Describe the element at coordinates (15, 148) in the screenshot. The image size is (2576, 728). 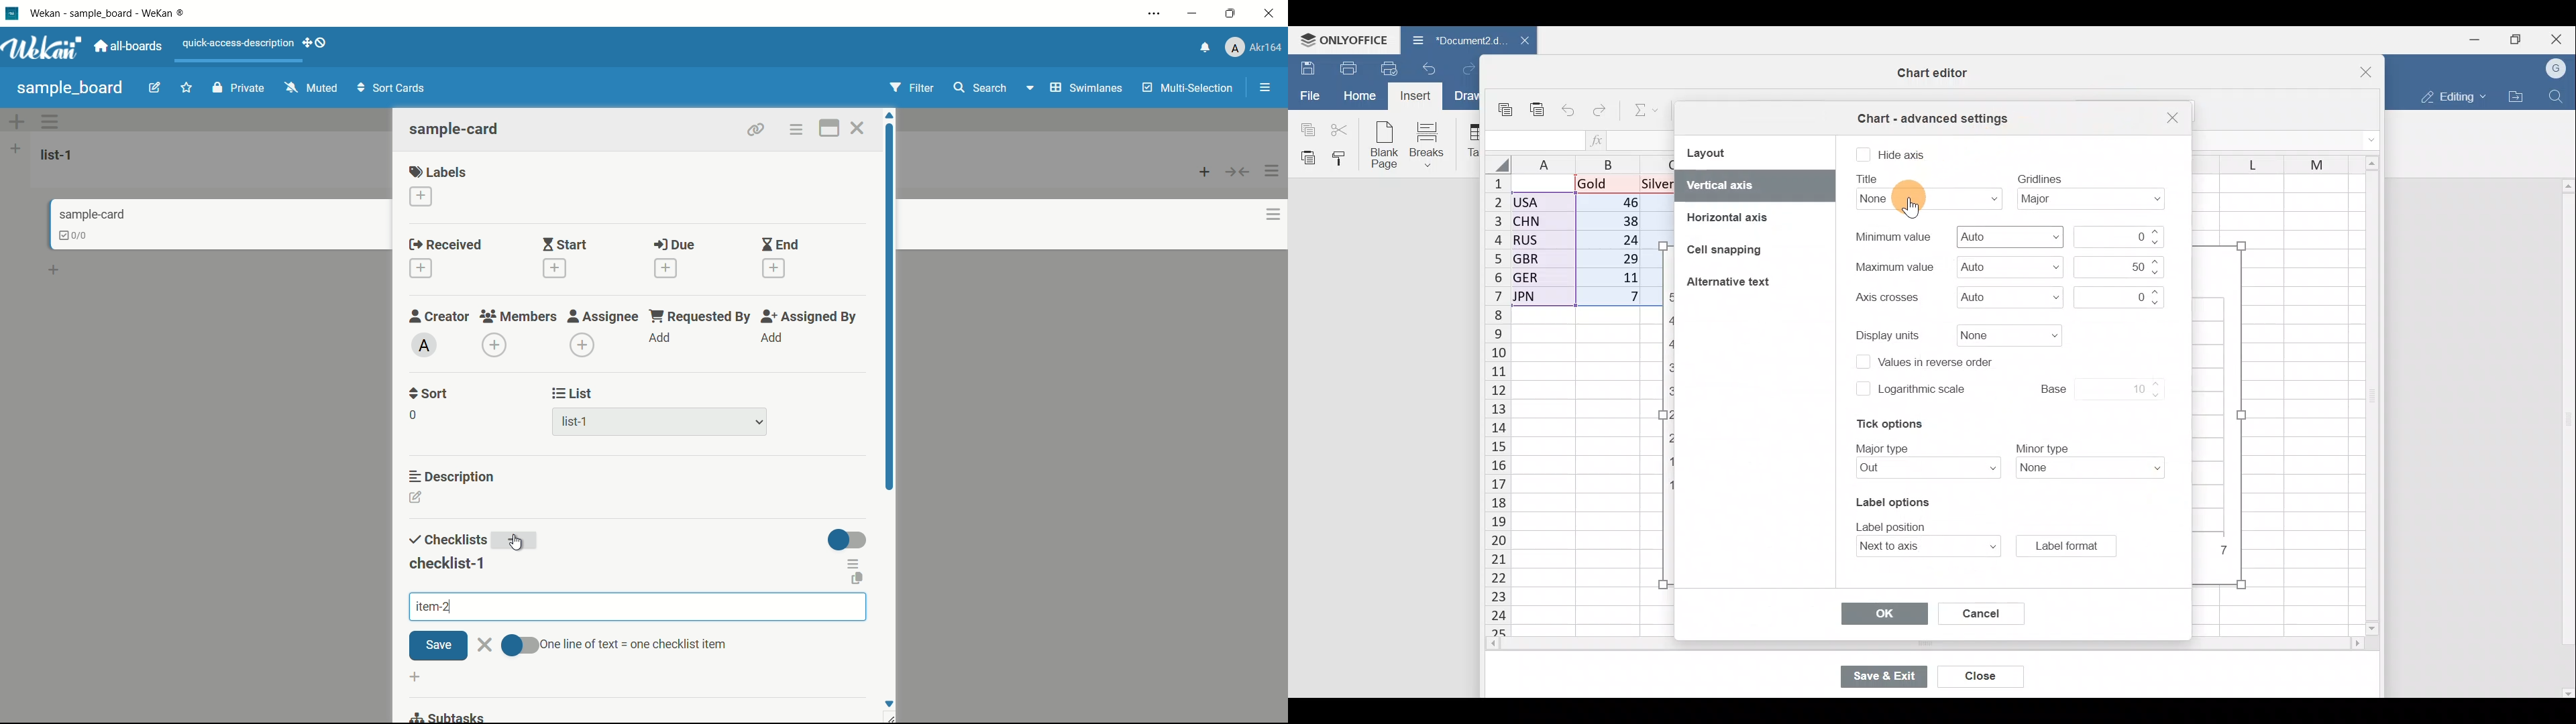
I see `add list` at that location.